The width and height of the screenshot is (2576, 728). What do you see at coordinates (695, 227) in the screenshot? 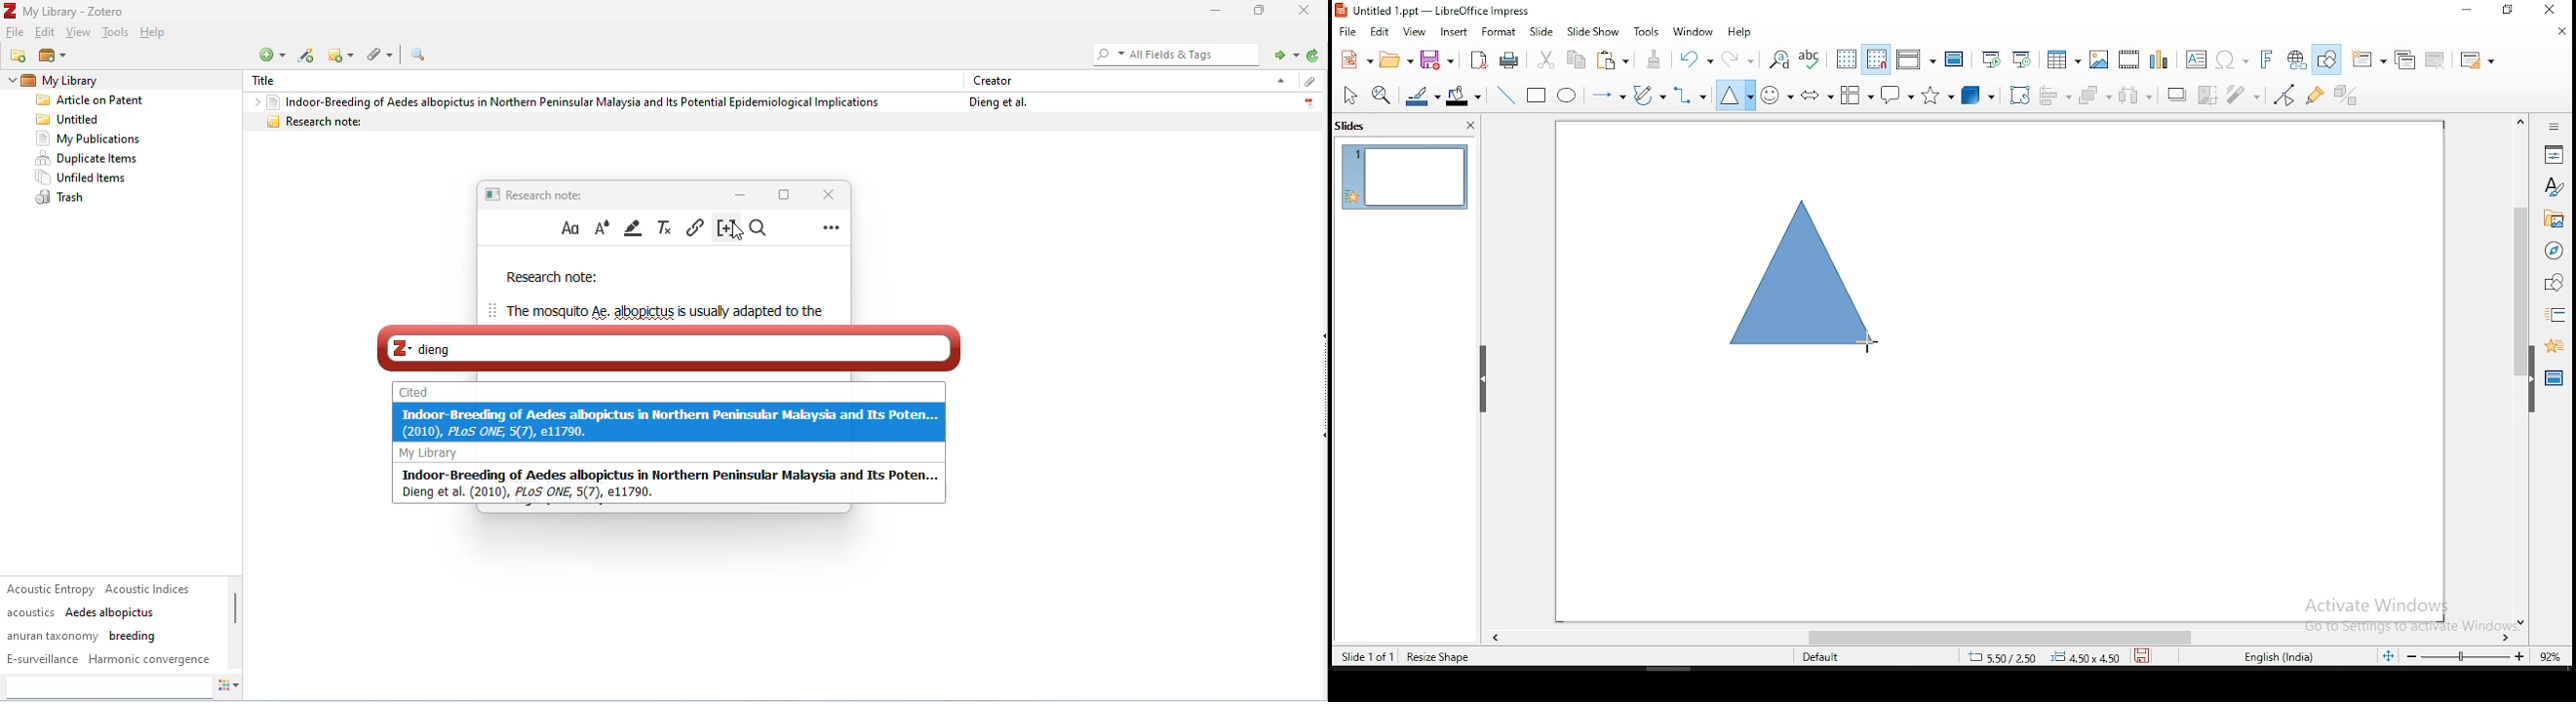
I see `insert link` at bounding box center [695, 227].